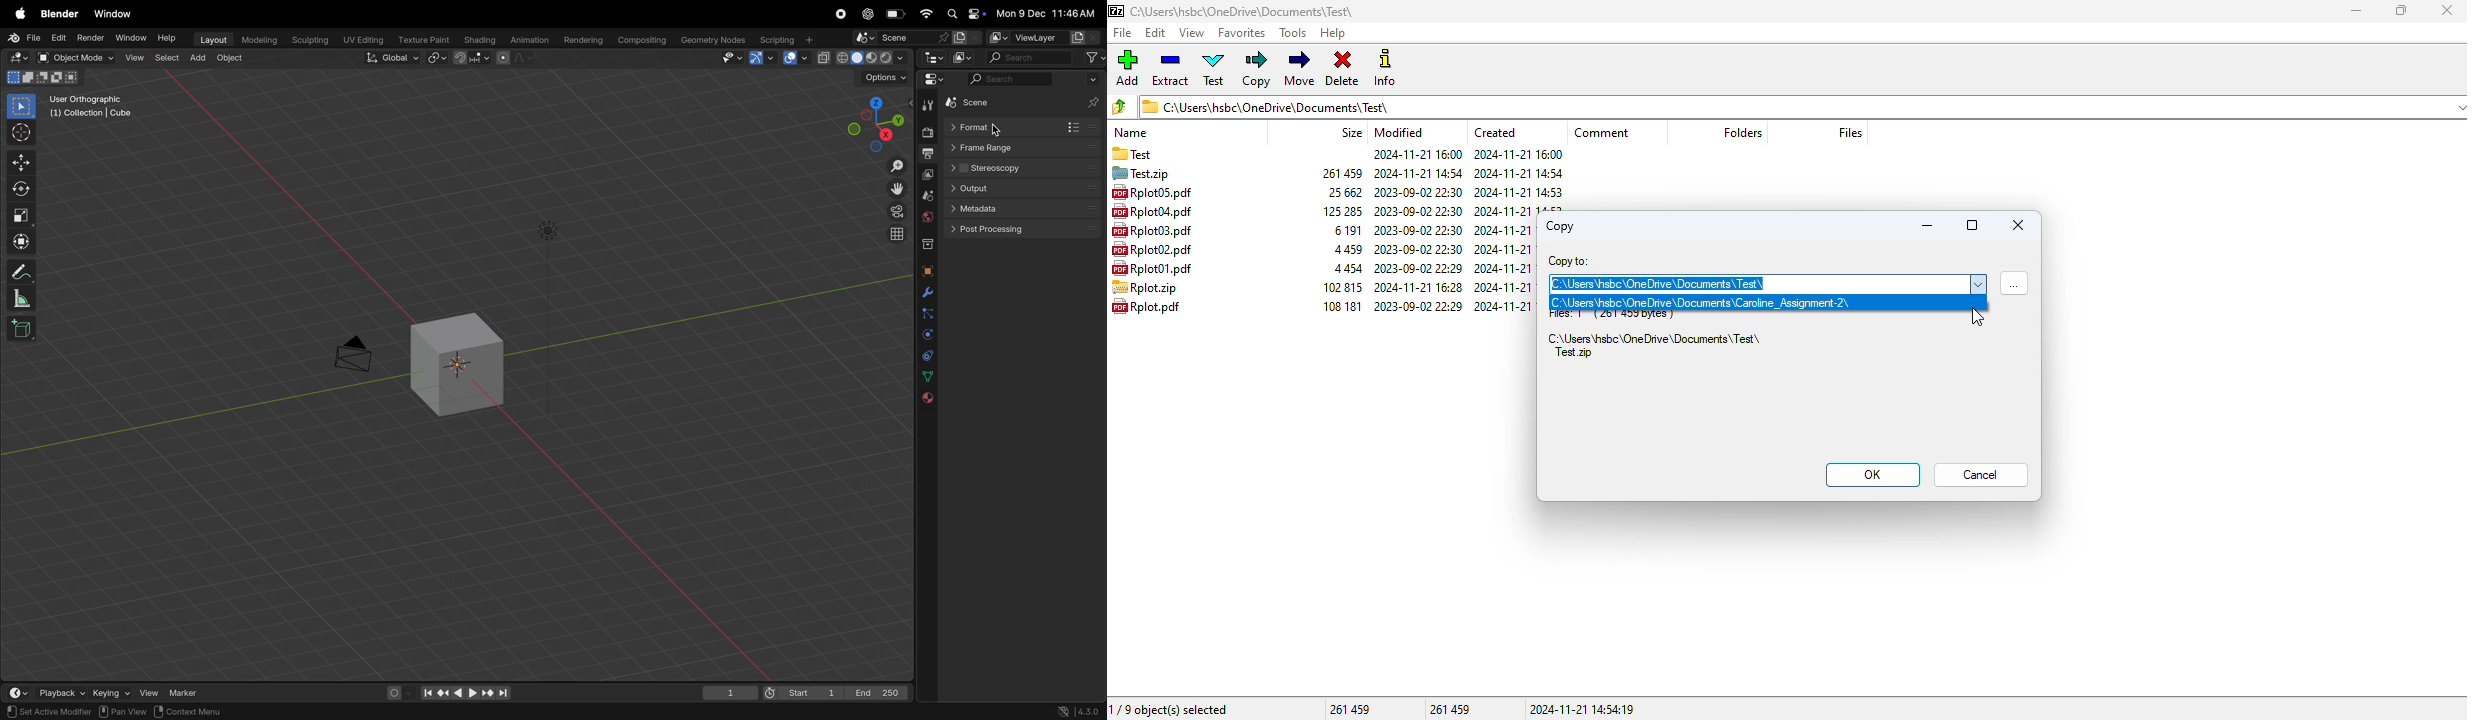  Describe the element at coordinates (1400, 133) in the screenshot. I see `modified` at that location.